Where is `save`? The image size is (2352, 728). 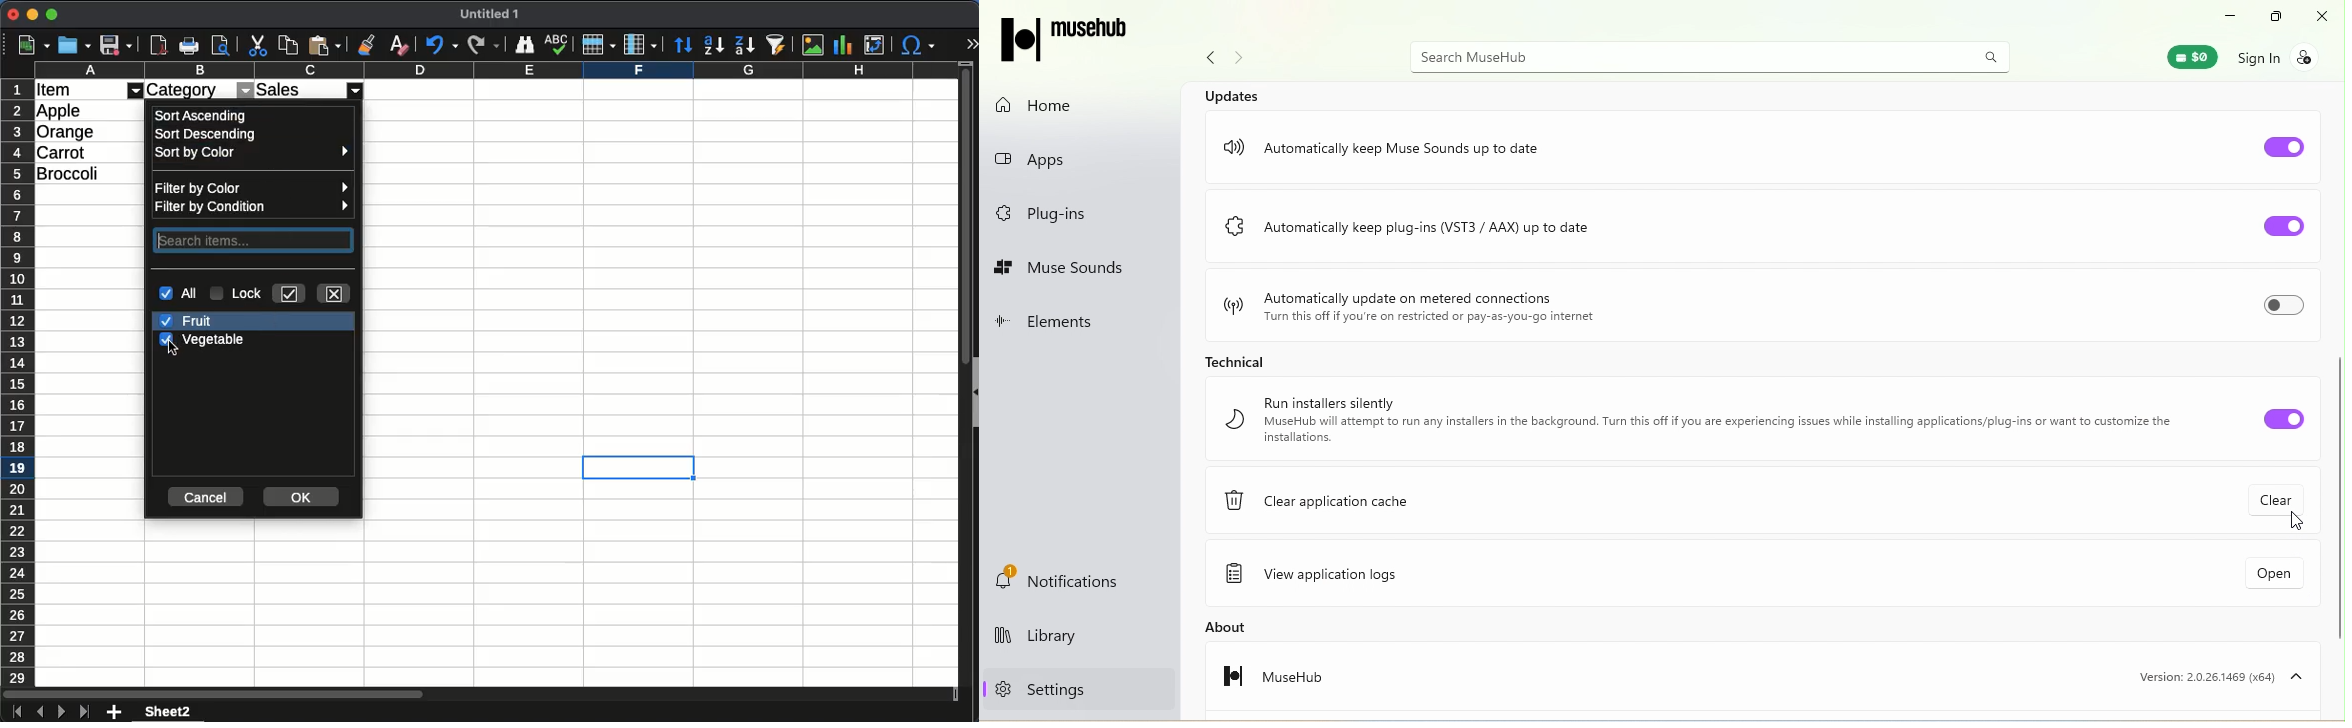 save is located at coordinates (117, 45).